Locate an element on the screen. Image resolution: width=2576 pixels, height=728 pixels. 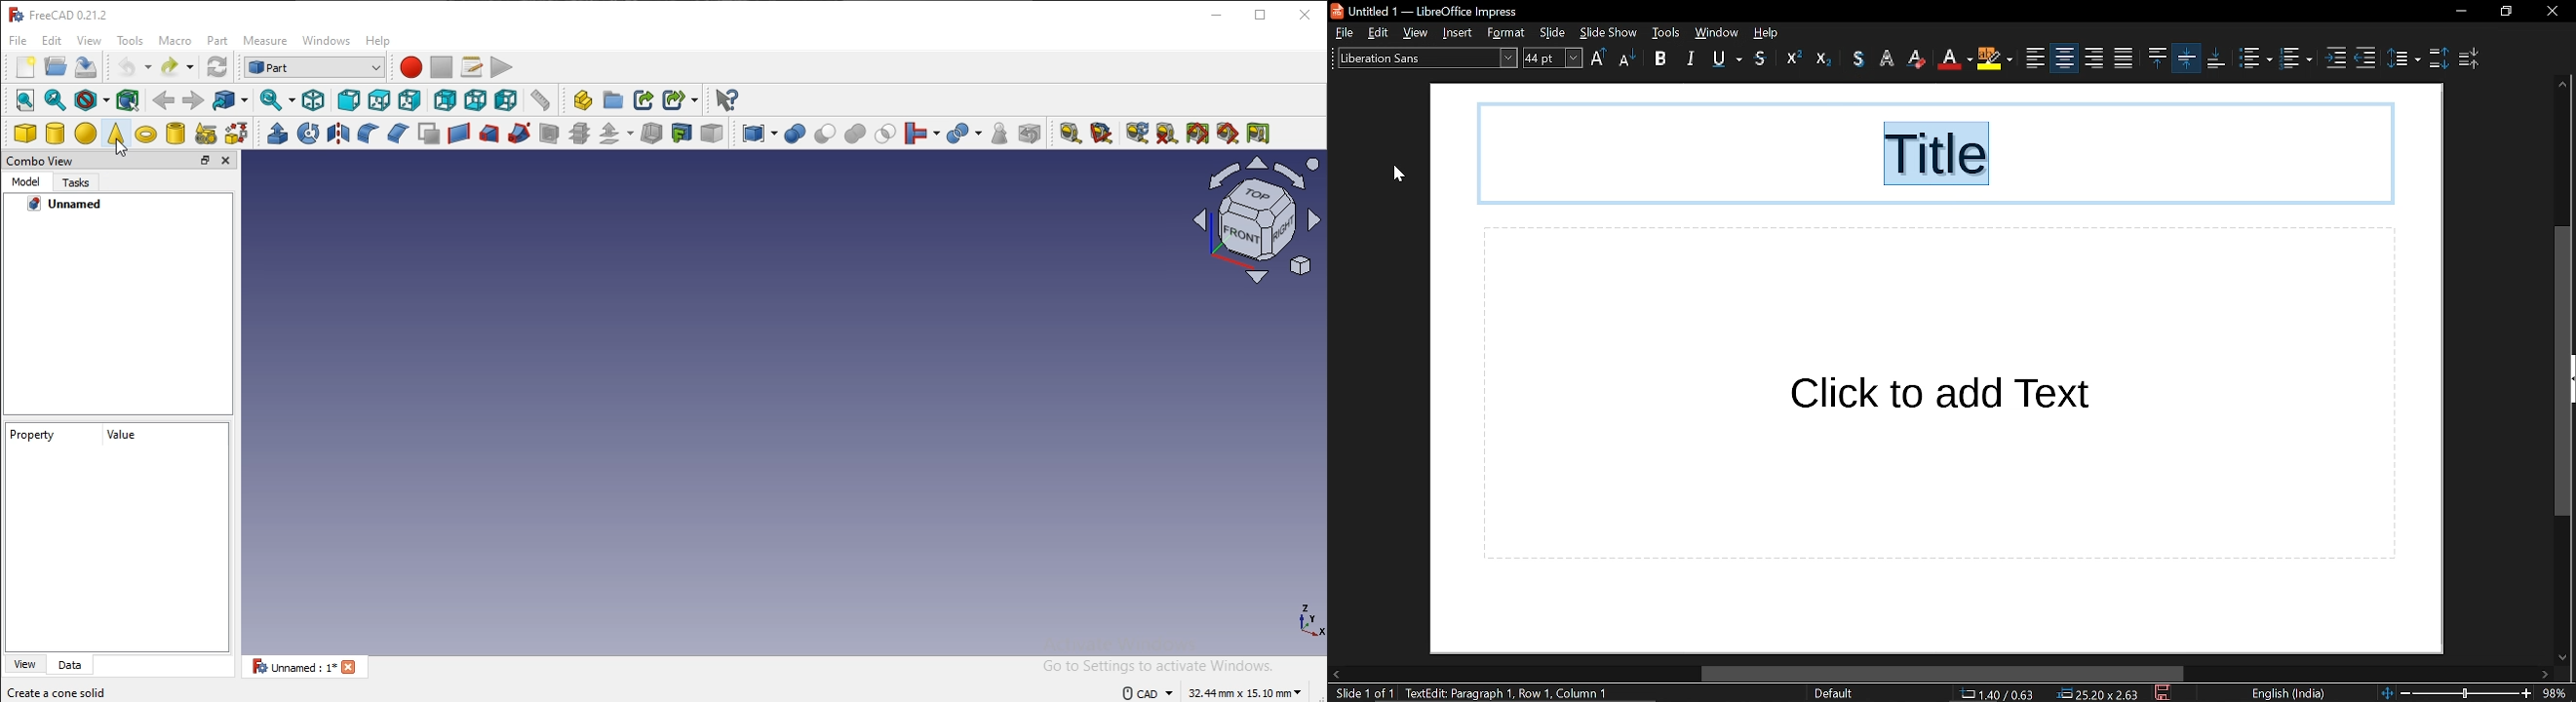
section is located at coordinates (549, 133).